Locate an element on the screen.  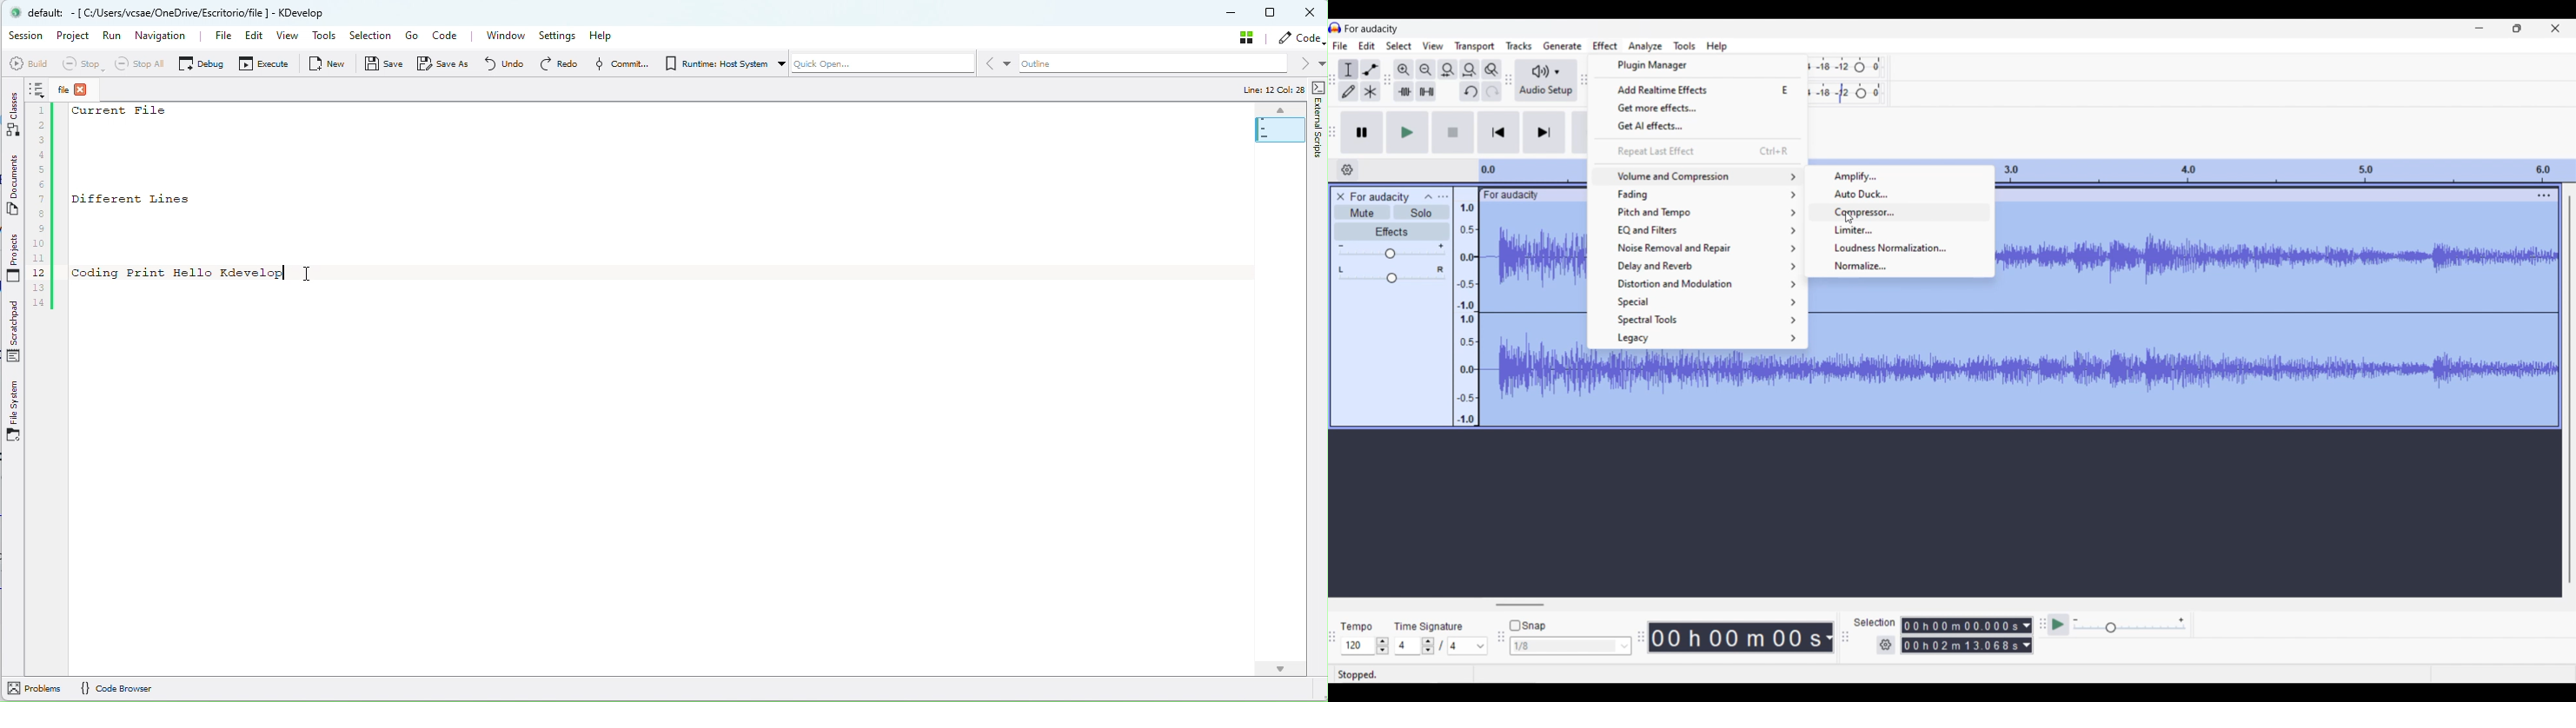
EQ and filter is located at coordinates (1698, 229).